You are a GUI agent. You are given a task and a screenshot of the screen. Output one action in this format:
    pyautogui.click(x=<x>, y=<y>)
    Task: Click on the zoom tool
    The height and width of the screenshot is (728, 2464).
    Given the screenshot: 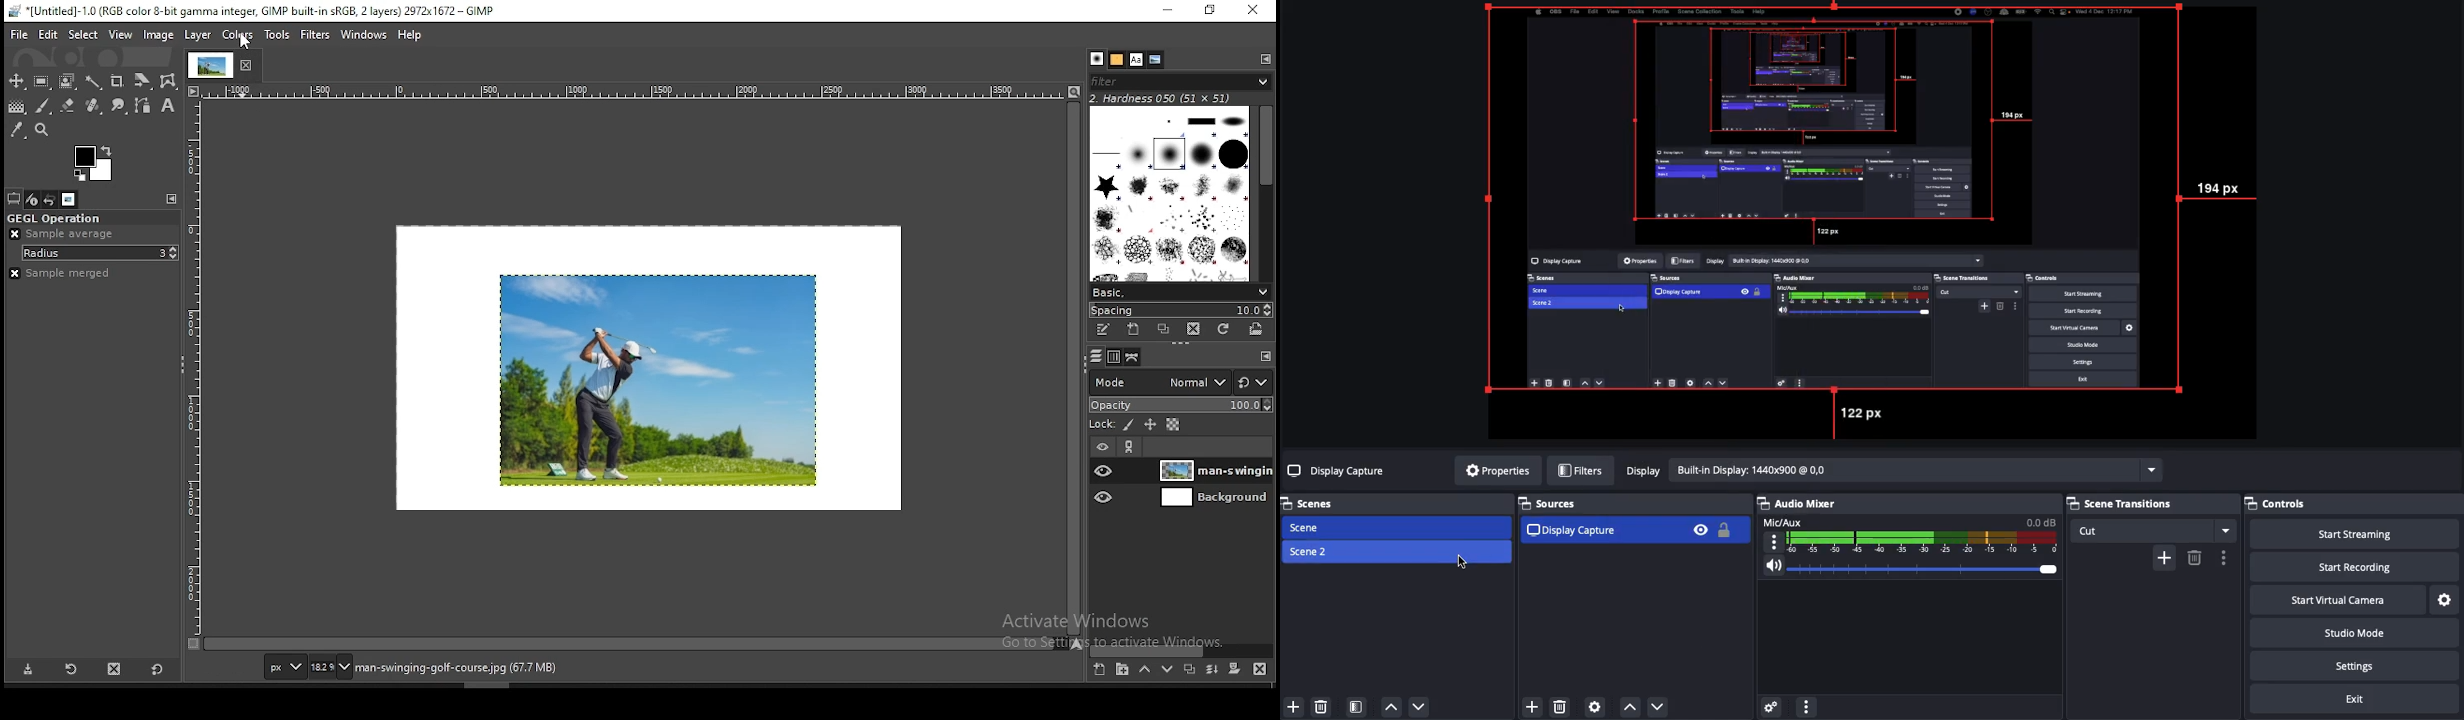 What is the action you would take?
    pyautogui.click(x=43, y=131)
    